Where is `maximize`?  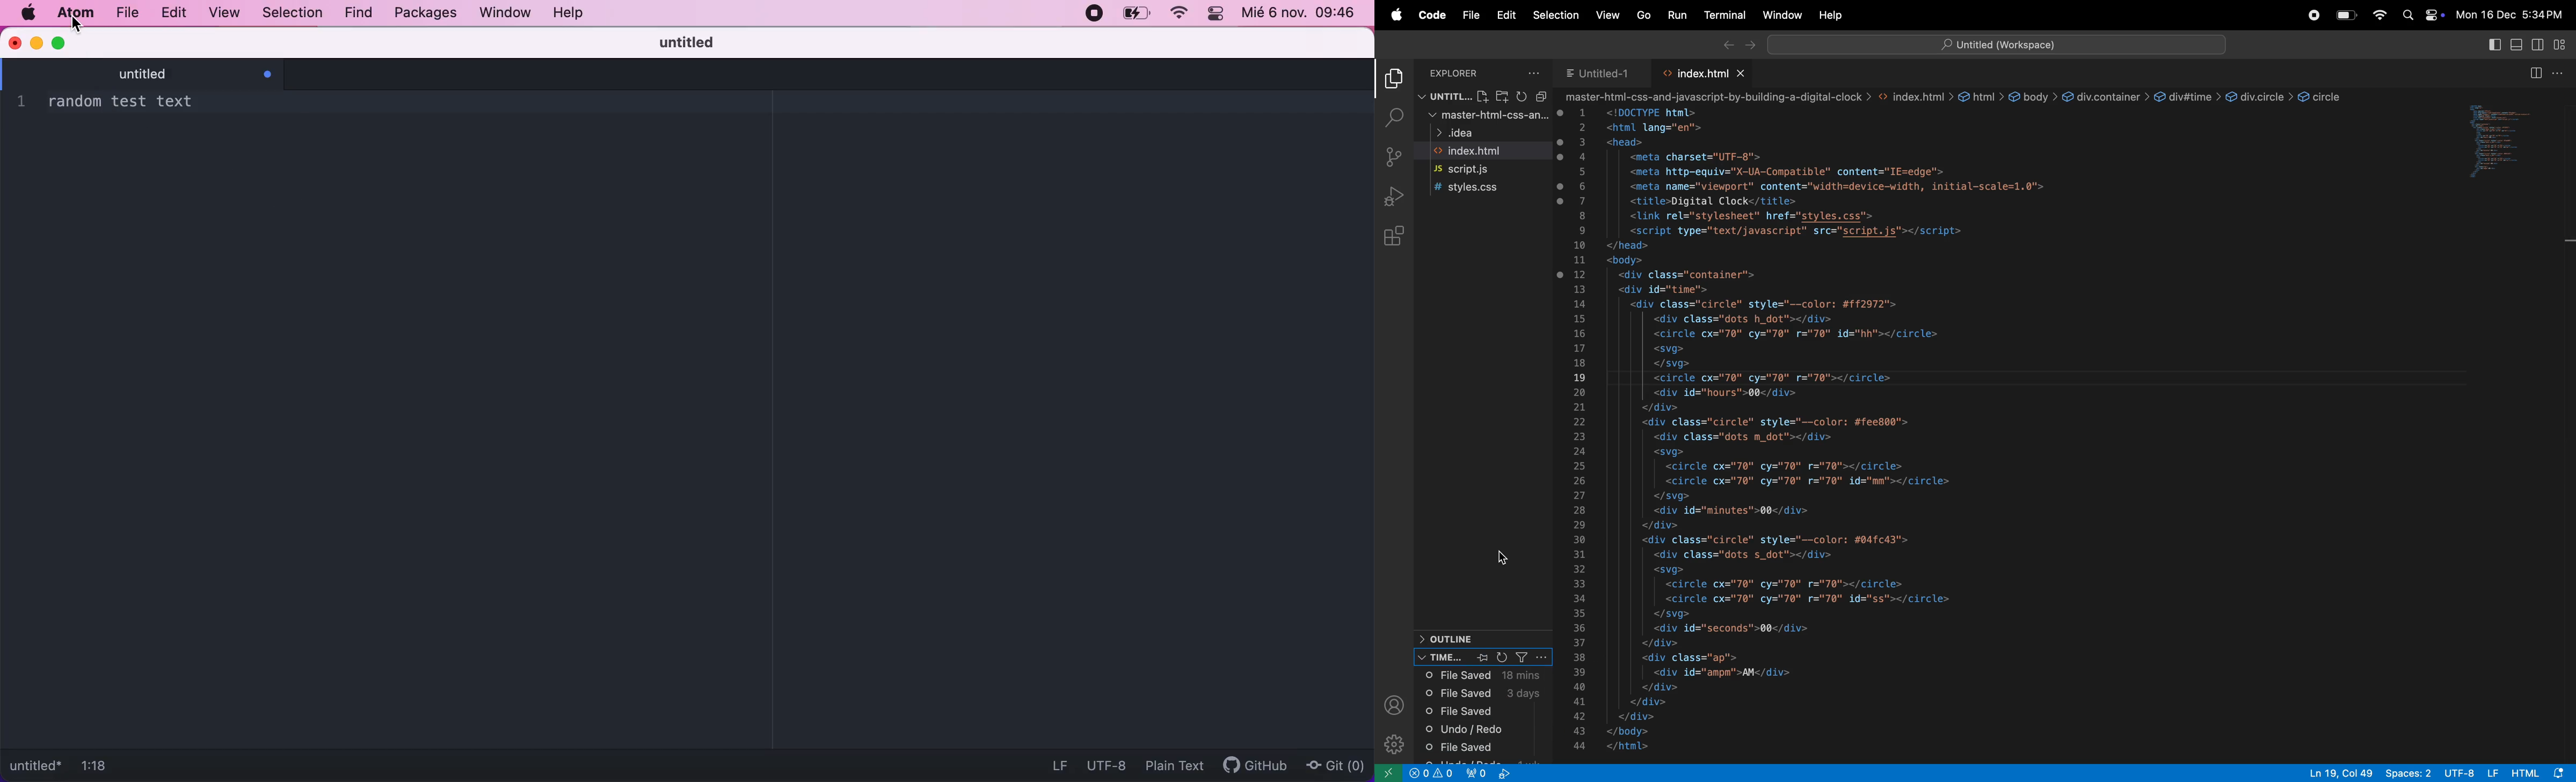 maximize is located at coordinates (60, 41).